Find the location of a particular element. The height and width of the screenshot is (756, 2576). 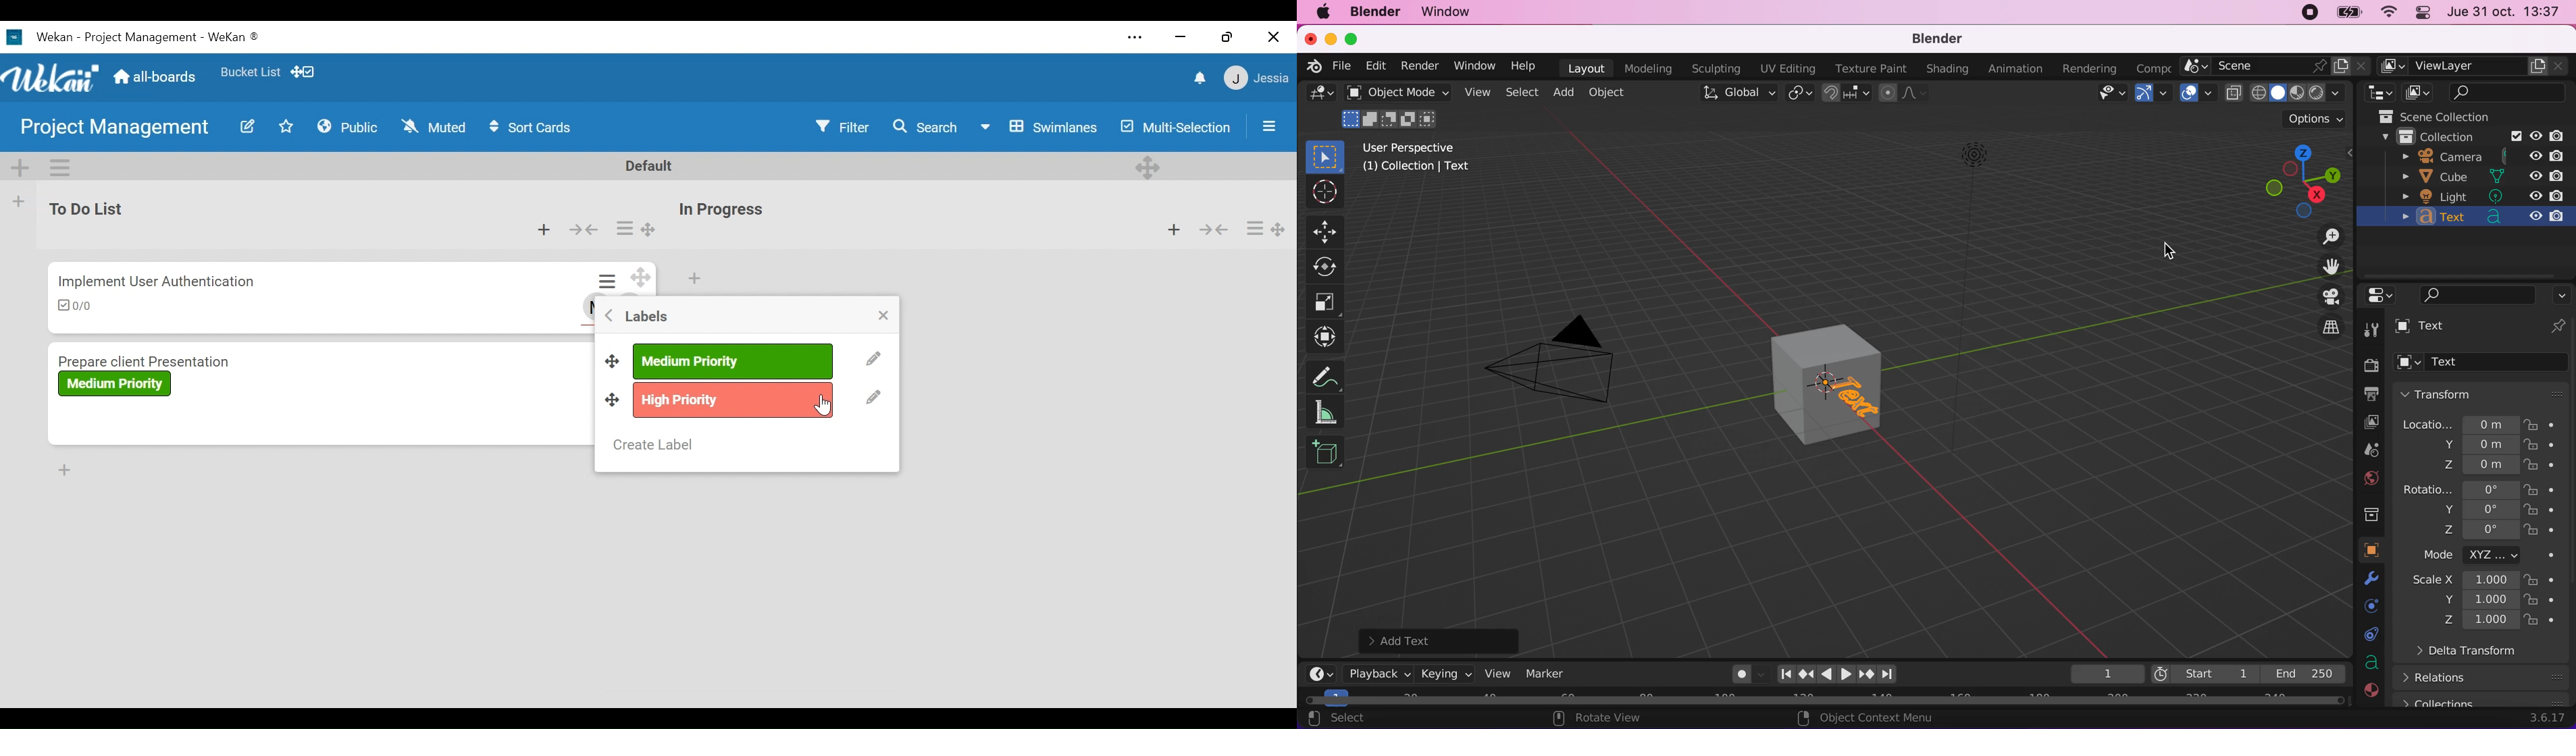

help is located at coordinates (1525, 65).